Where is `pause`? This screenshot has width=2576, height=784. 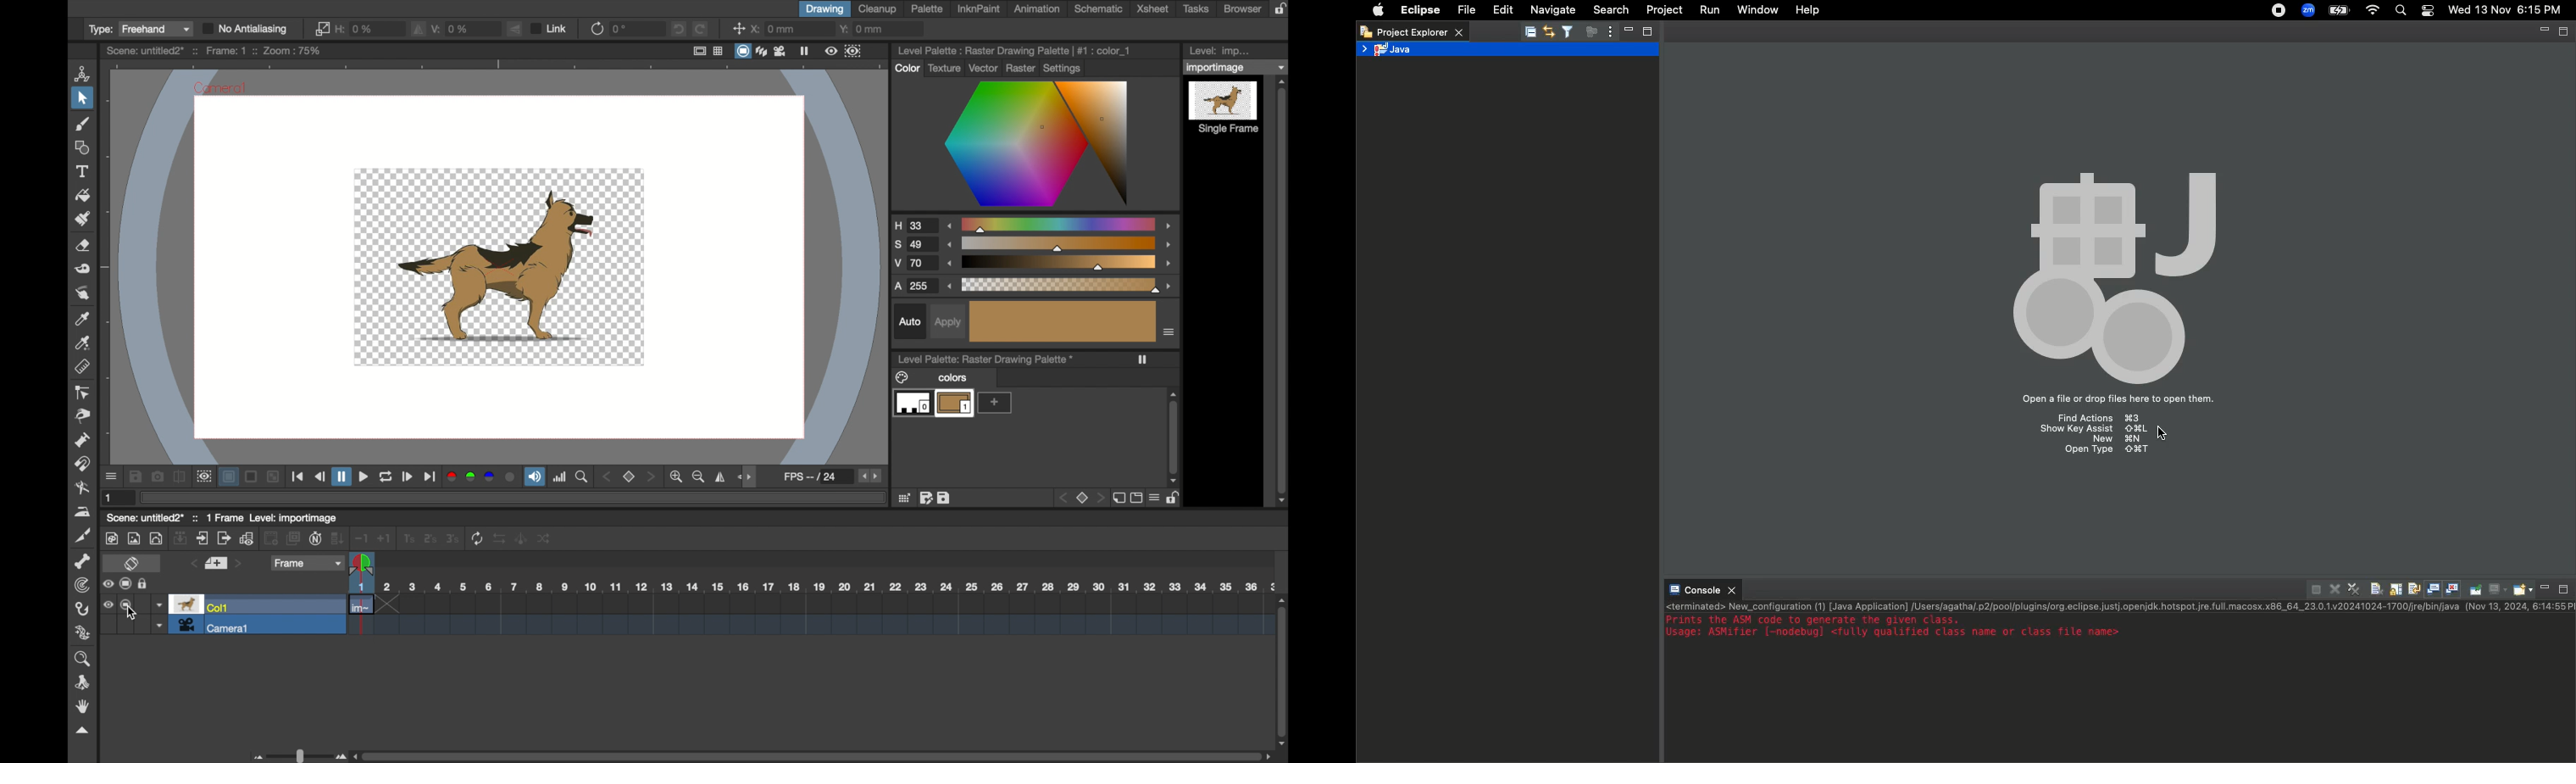 pause is located at coordinates (342, 477).